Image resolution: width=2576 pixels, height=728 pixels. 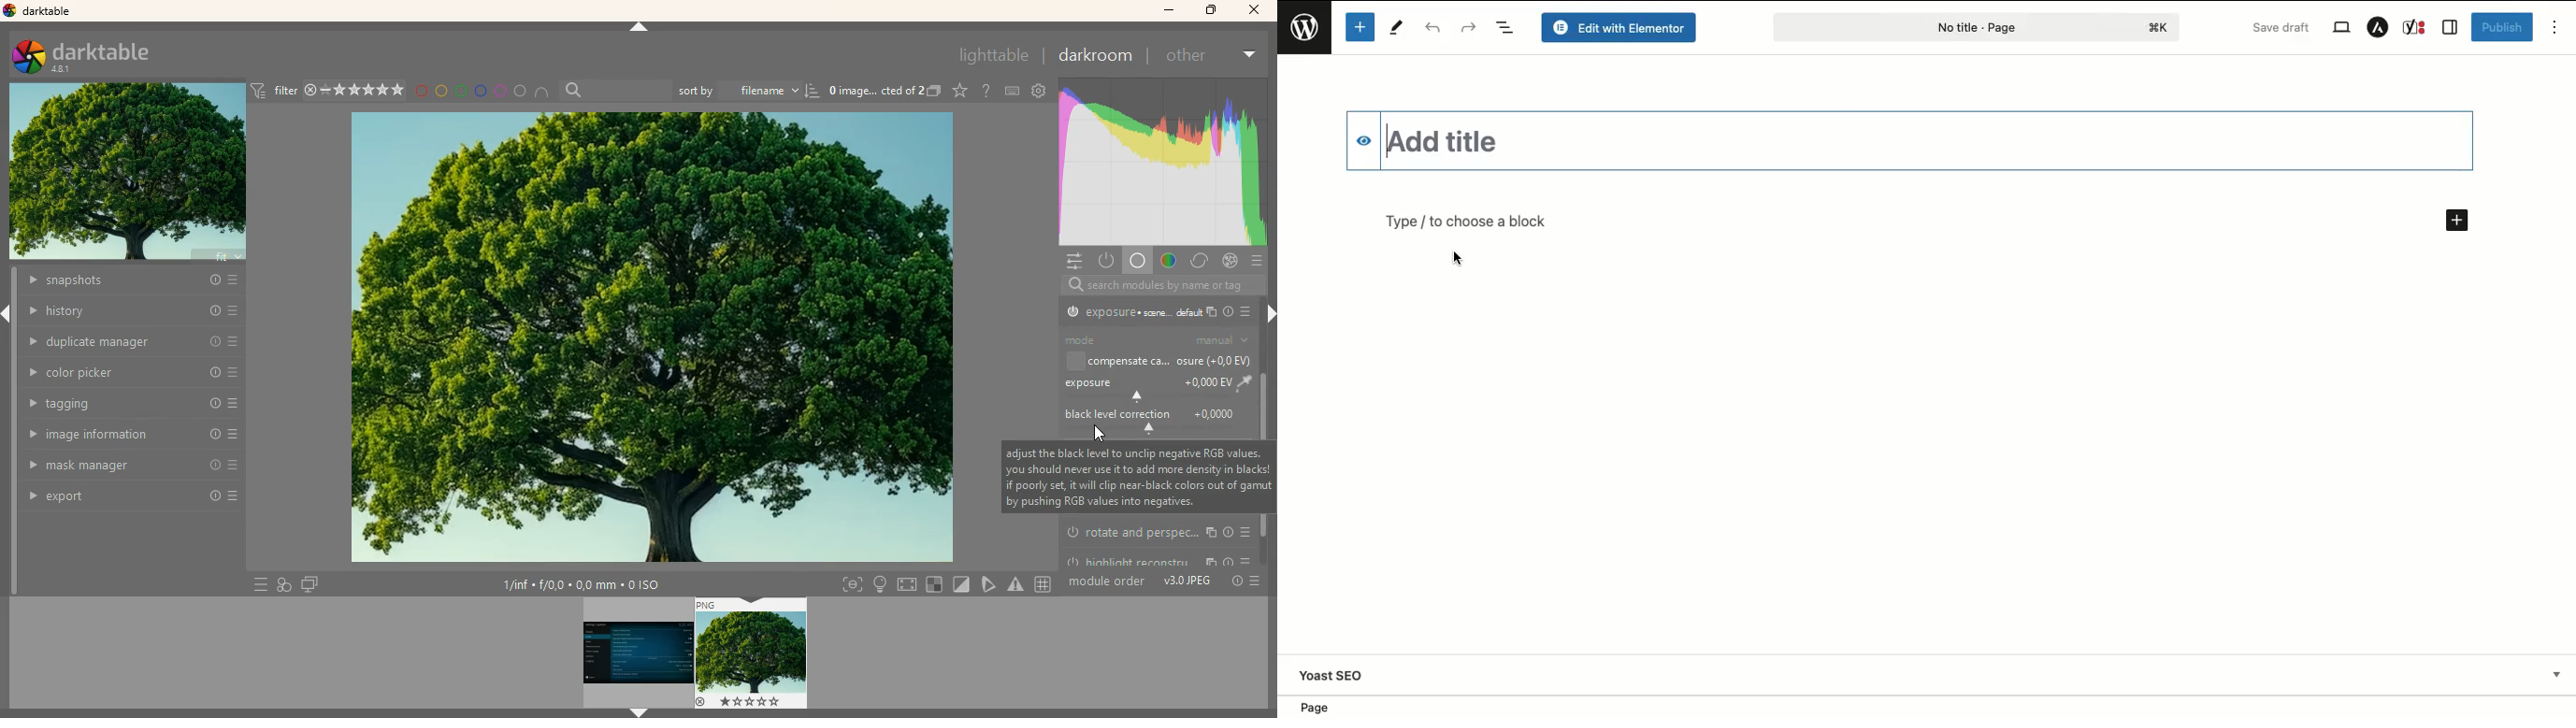 I want to click on Add new block, so click(x=1359, y=28).